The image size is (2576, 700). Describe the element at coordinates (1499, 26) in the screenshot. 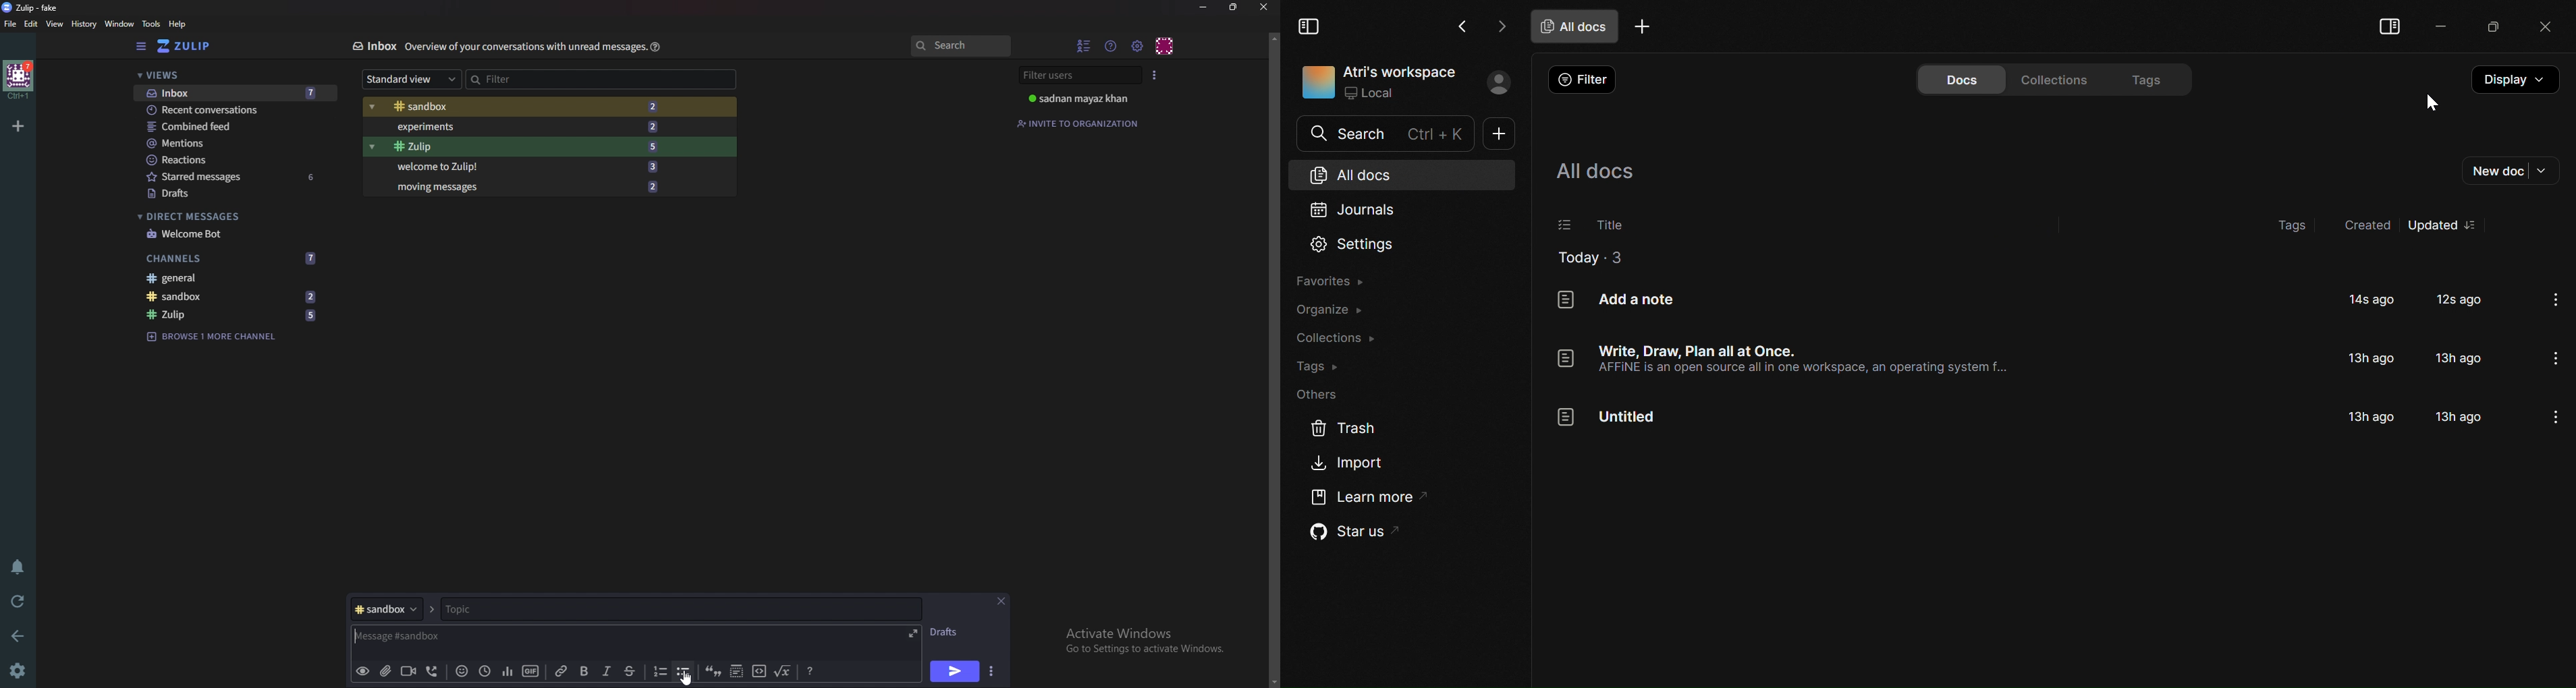

I see `Go forward` at that location.